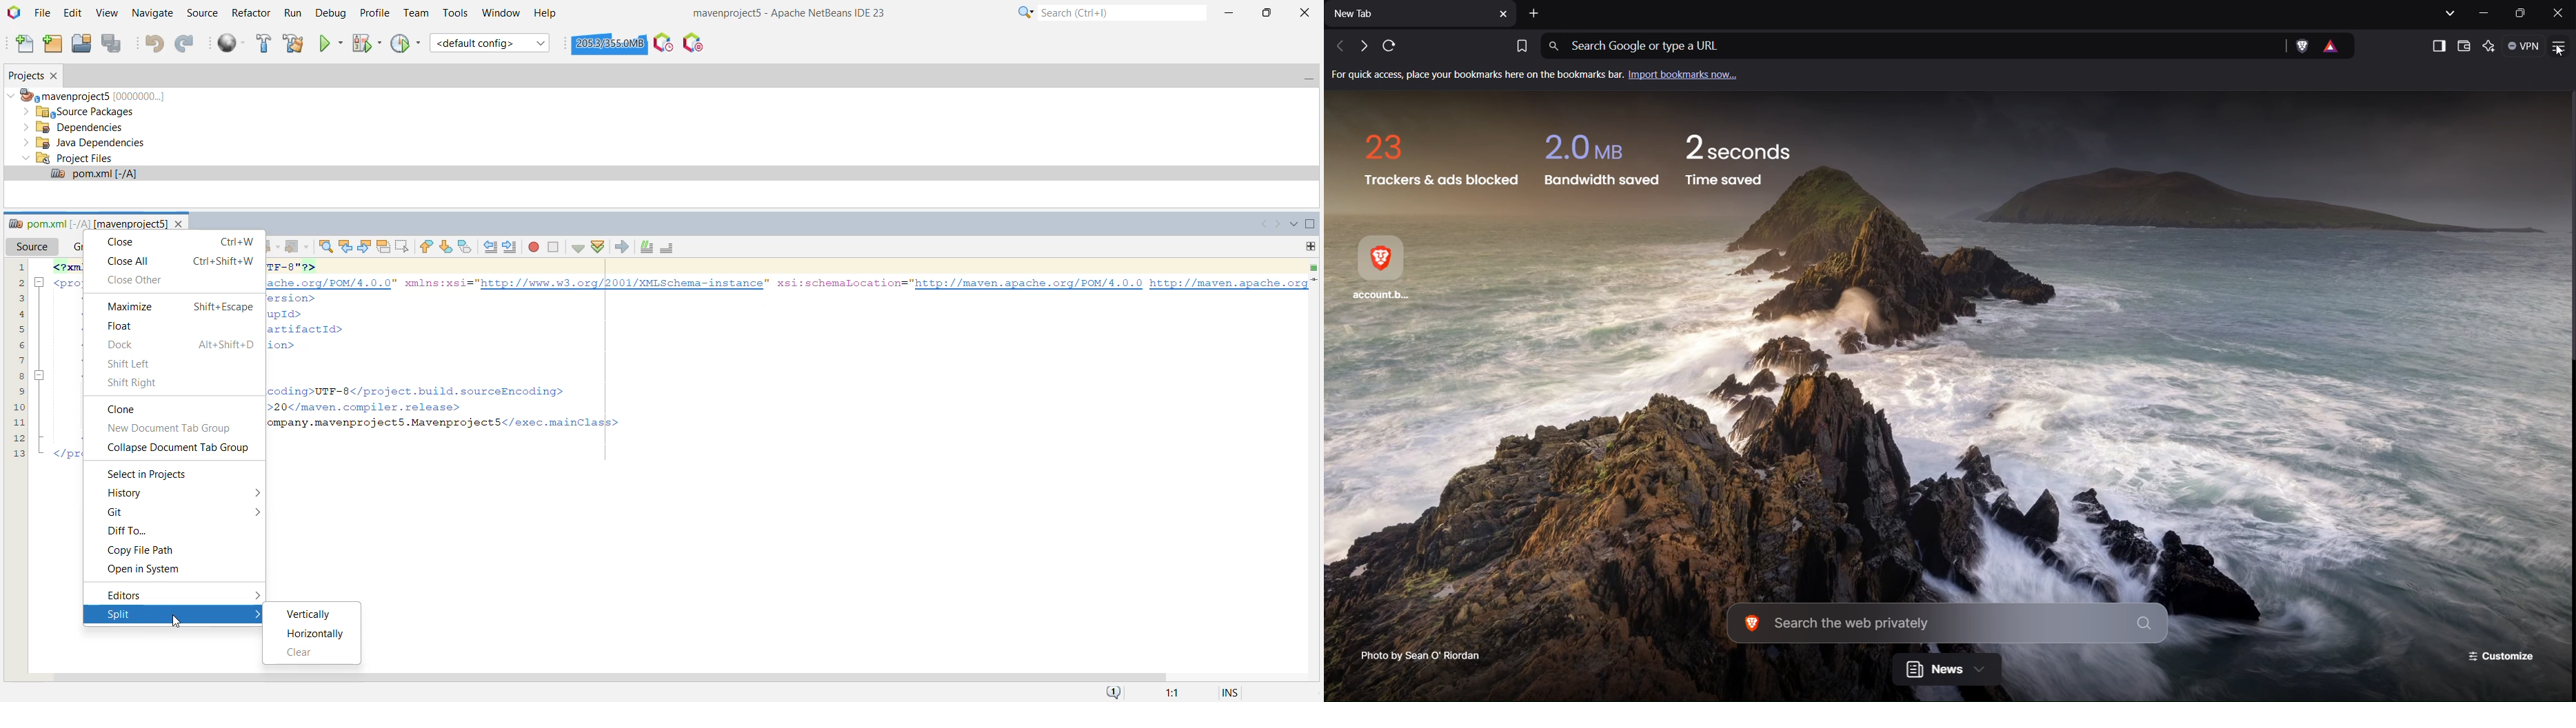 The width and height of the screenshot is (2576, 728). Describe the element at coordinates (510, 248) in the screenshot. I see `Shift Line Right` at that location.